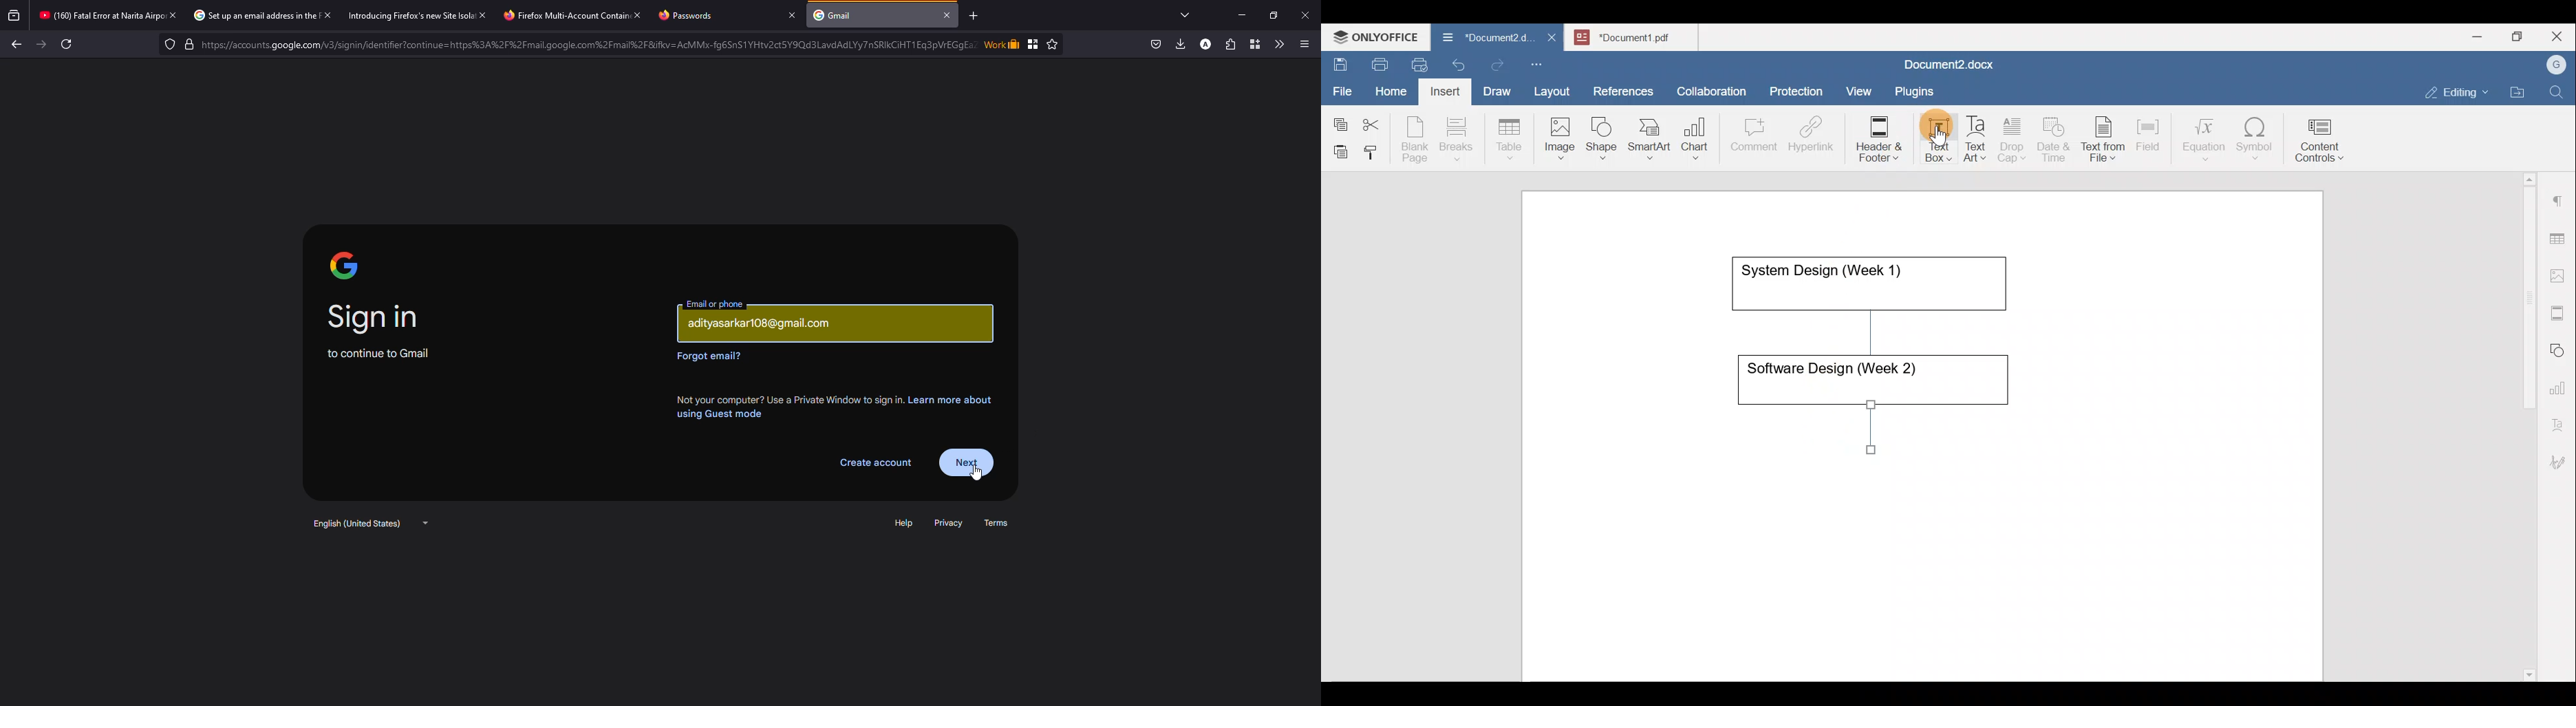 This screenshot has height=728, width=2576. Describe the element at coordinates (1308, 42) in the screenshot. I see `More options` at that location.